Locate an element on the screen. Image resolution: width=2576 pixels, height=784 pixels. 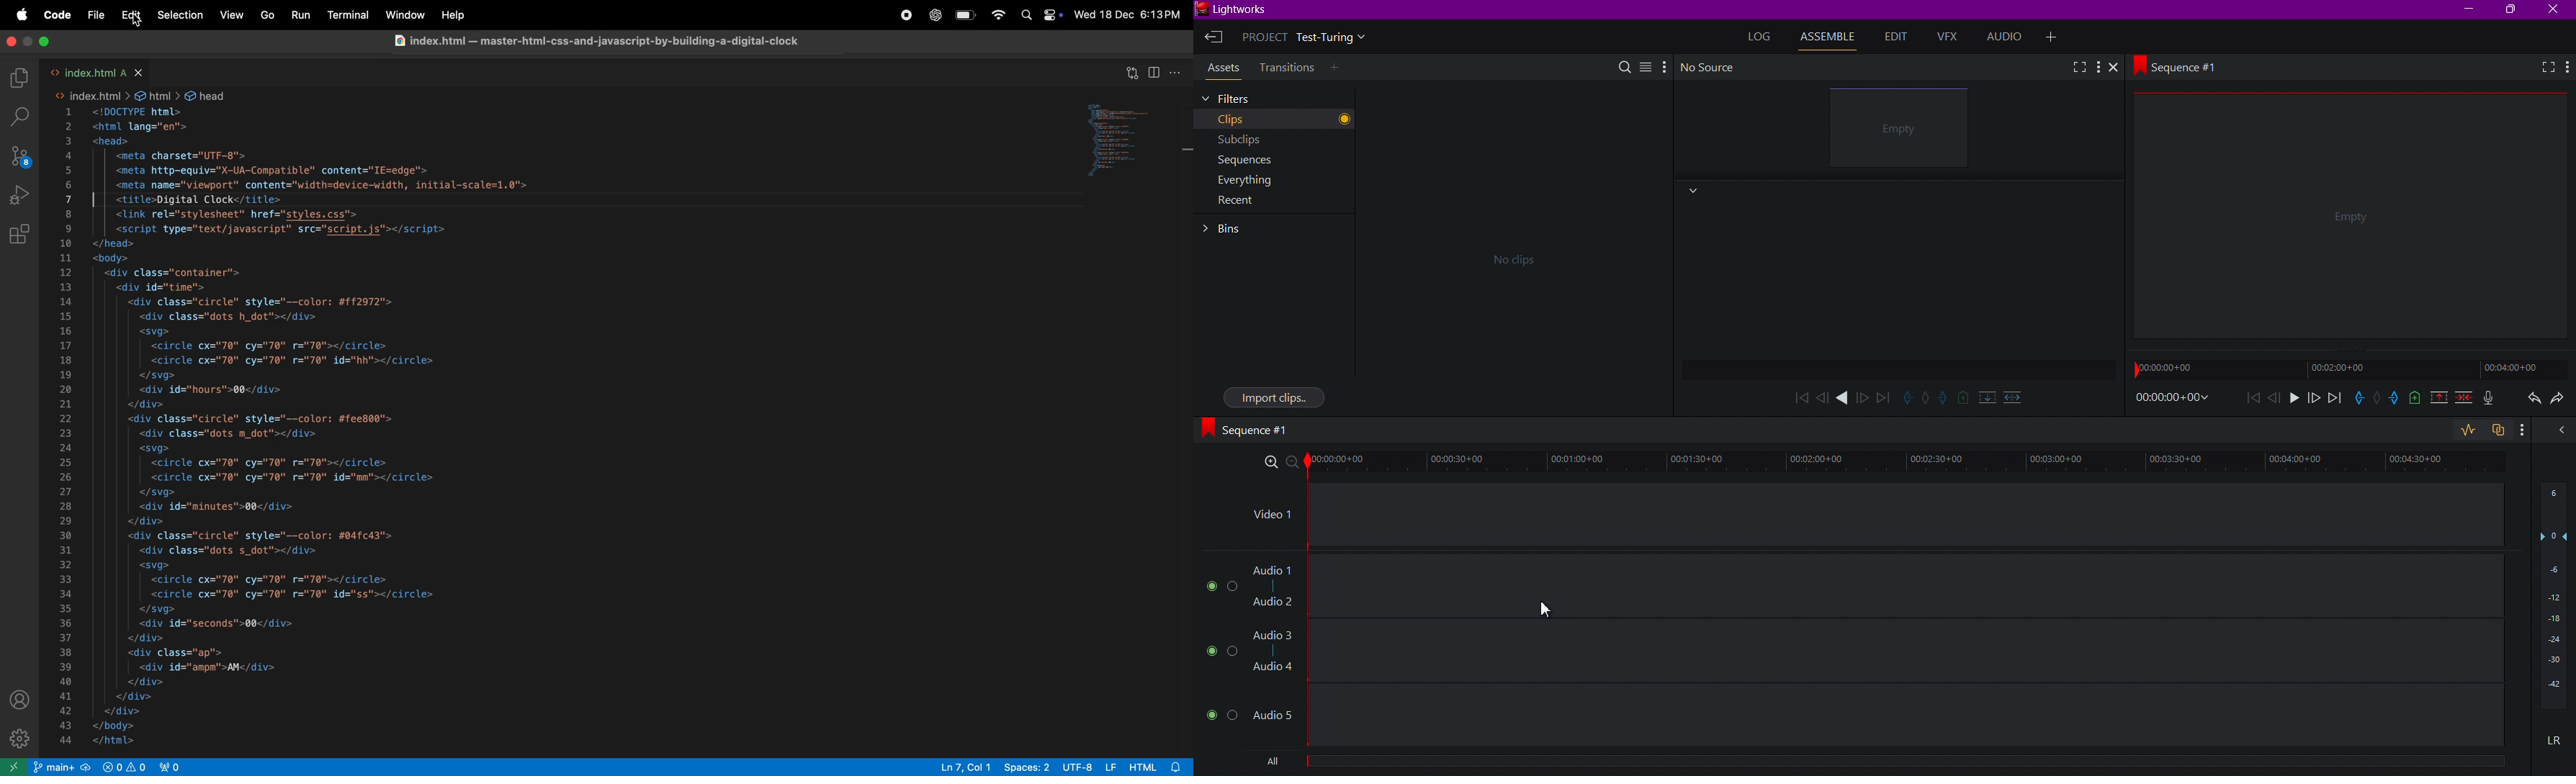
expand edit is located at coordinates (1908, 397).